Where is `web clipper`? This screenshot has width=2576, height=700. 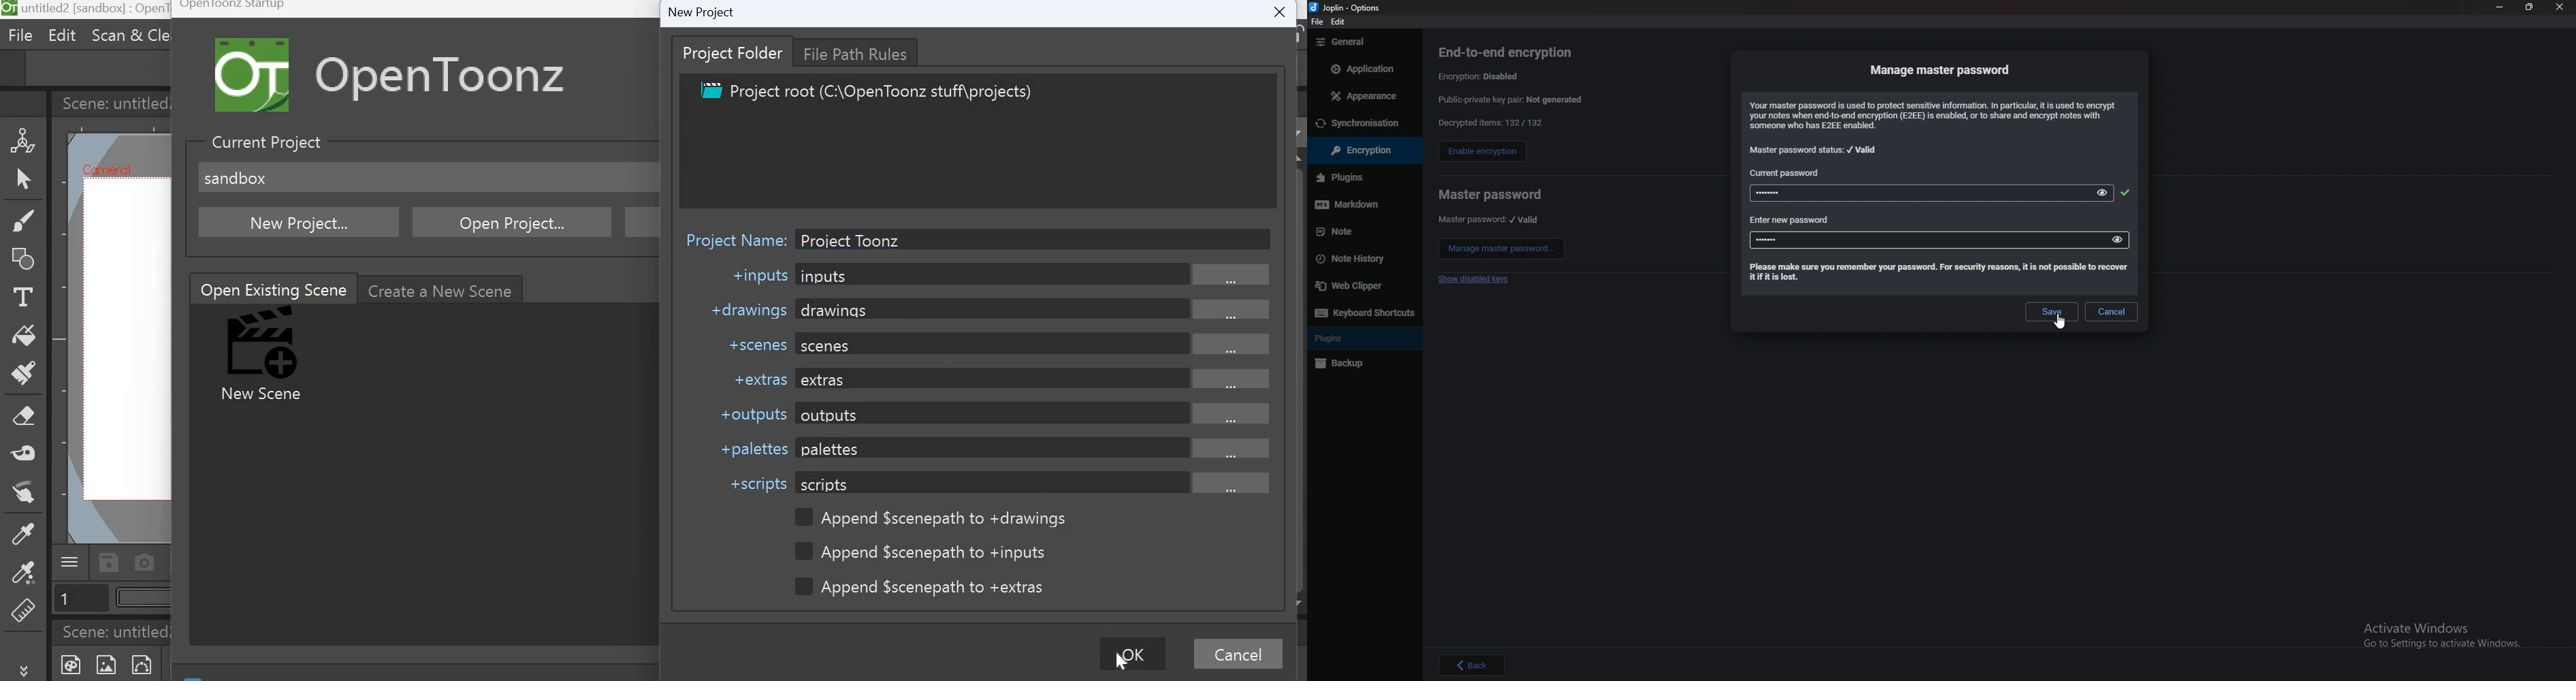
web clipper is located at coordinates (1364, 285).